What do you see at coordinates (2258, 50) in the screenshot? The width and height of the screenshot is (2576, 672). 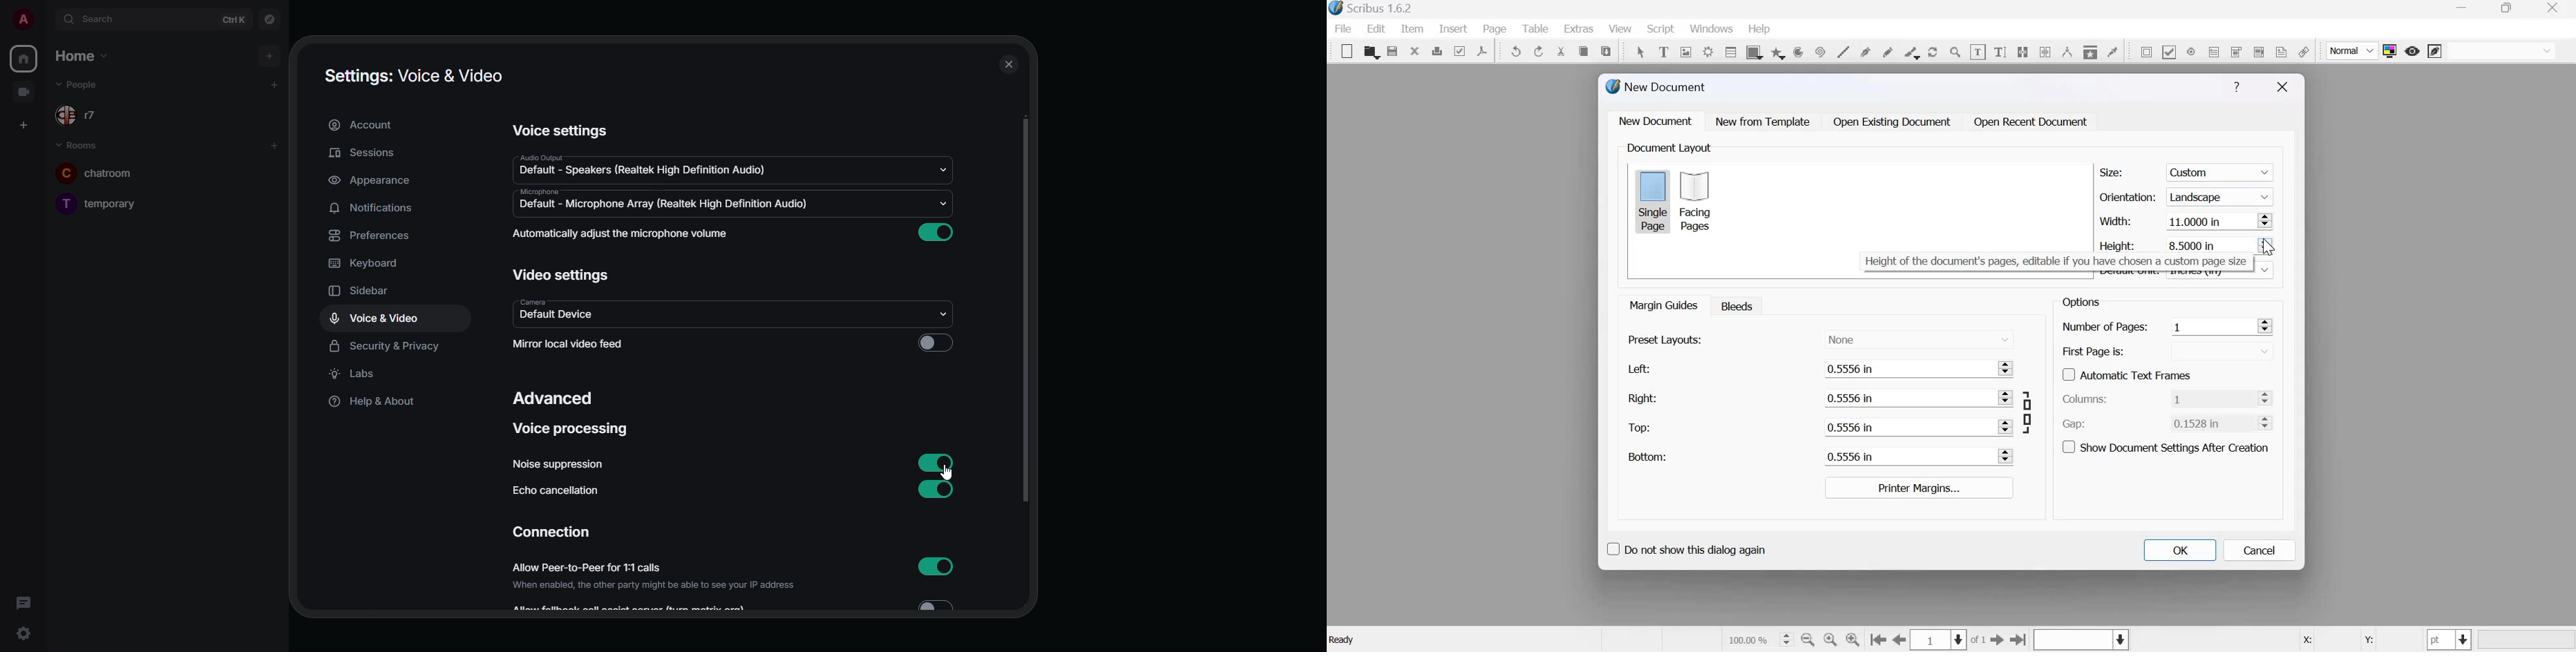 I see `PDF list box` at bounding box center [2258, 50].